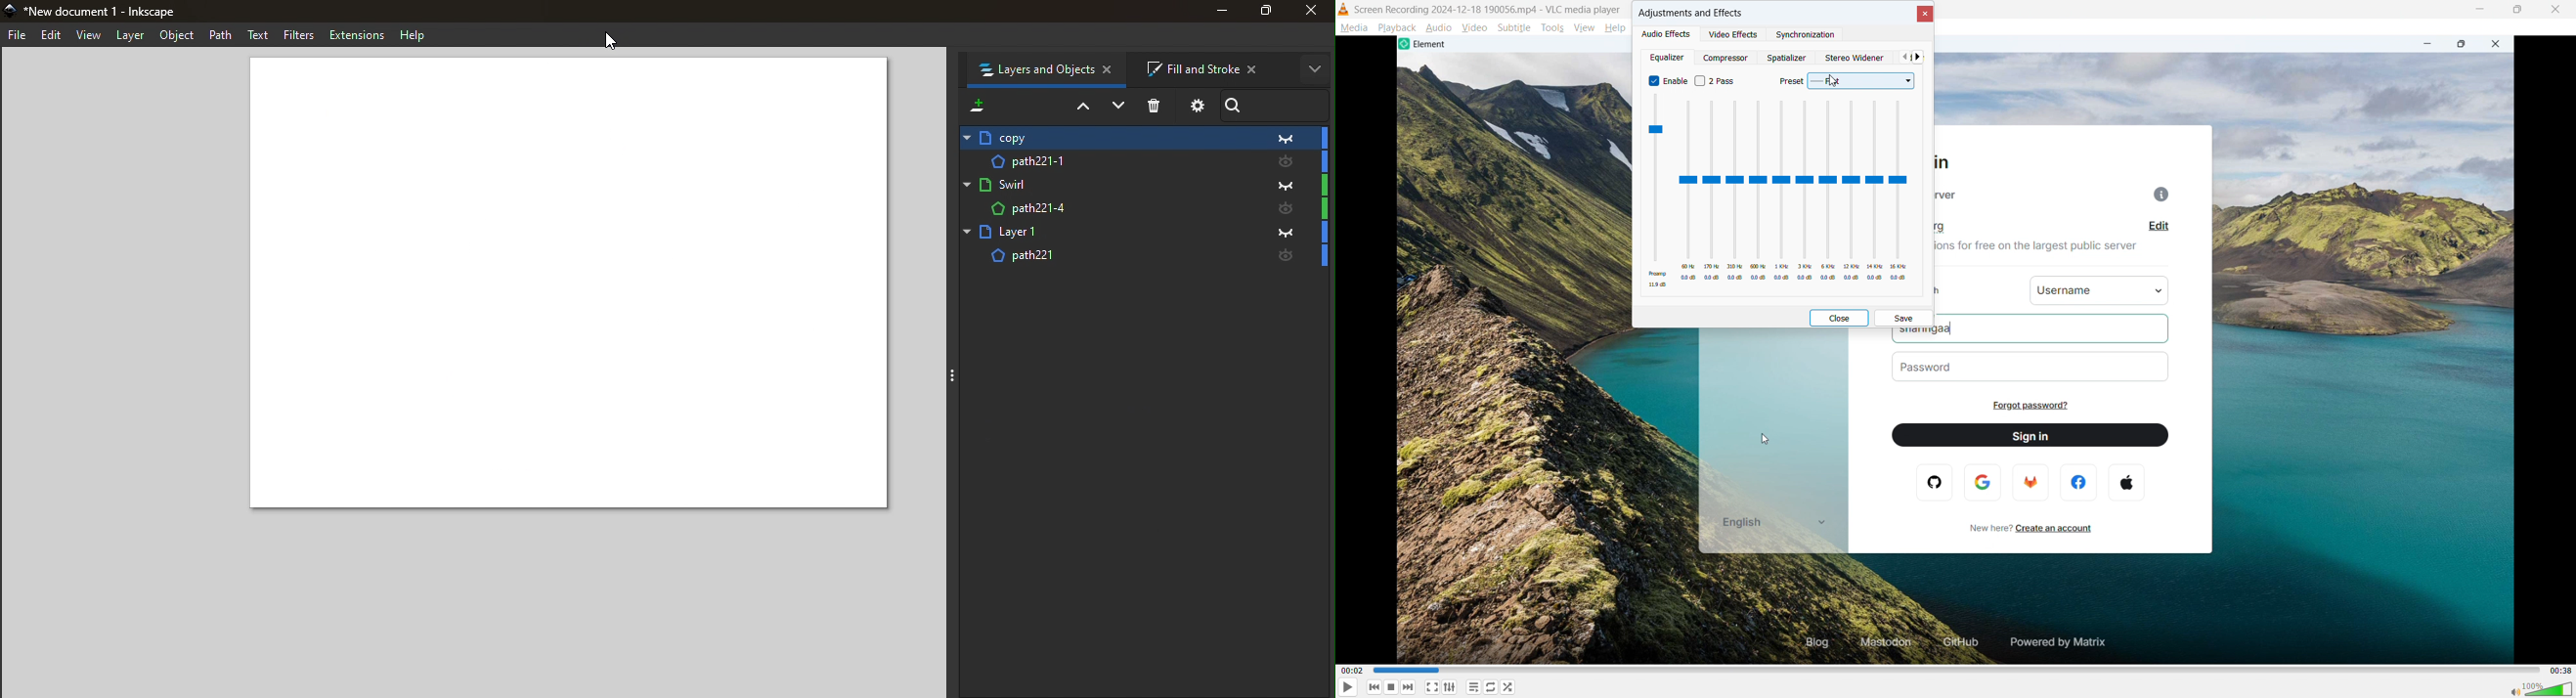 The image size is (2576, 700). Describe the element at coordinates (978, 103) in the screenshot. I see `Add a new layer` at that location.